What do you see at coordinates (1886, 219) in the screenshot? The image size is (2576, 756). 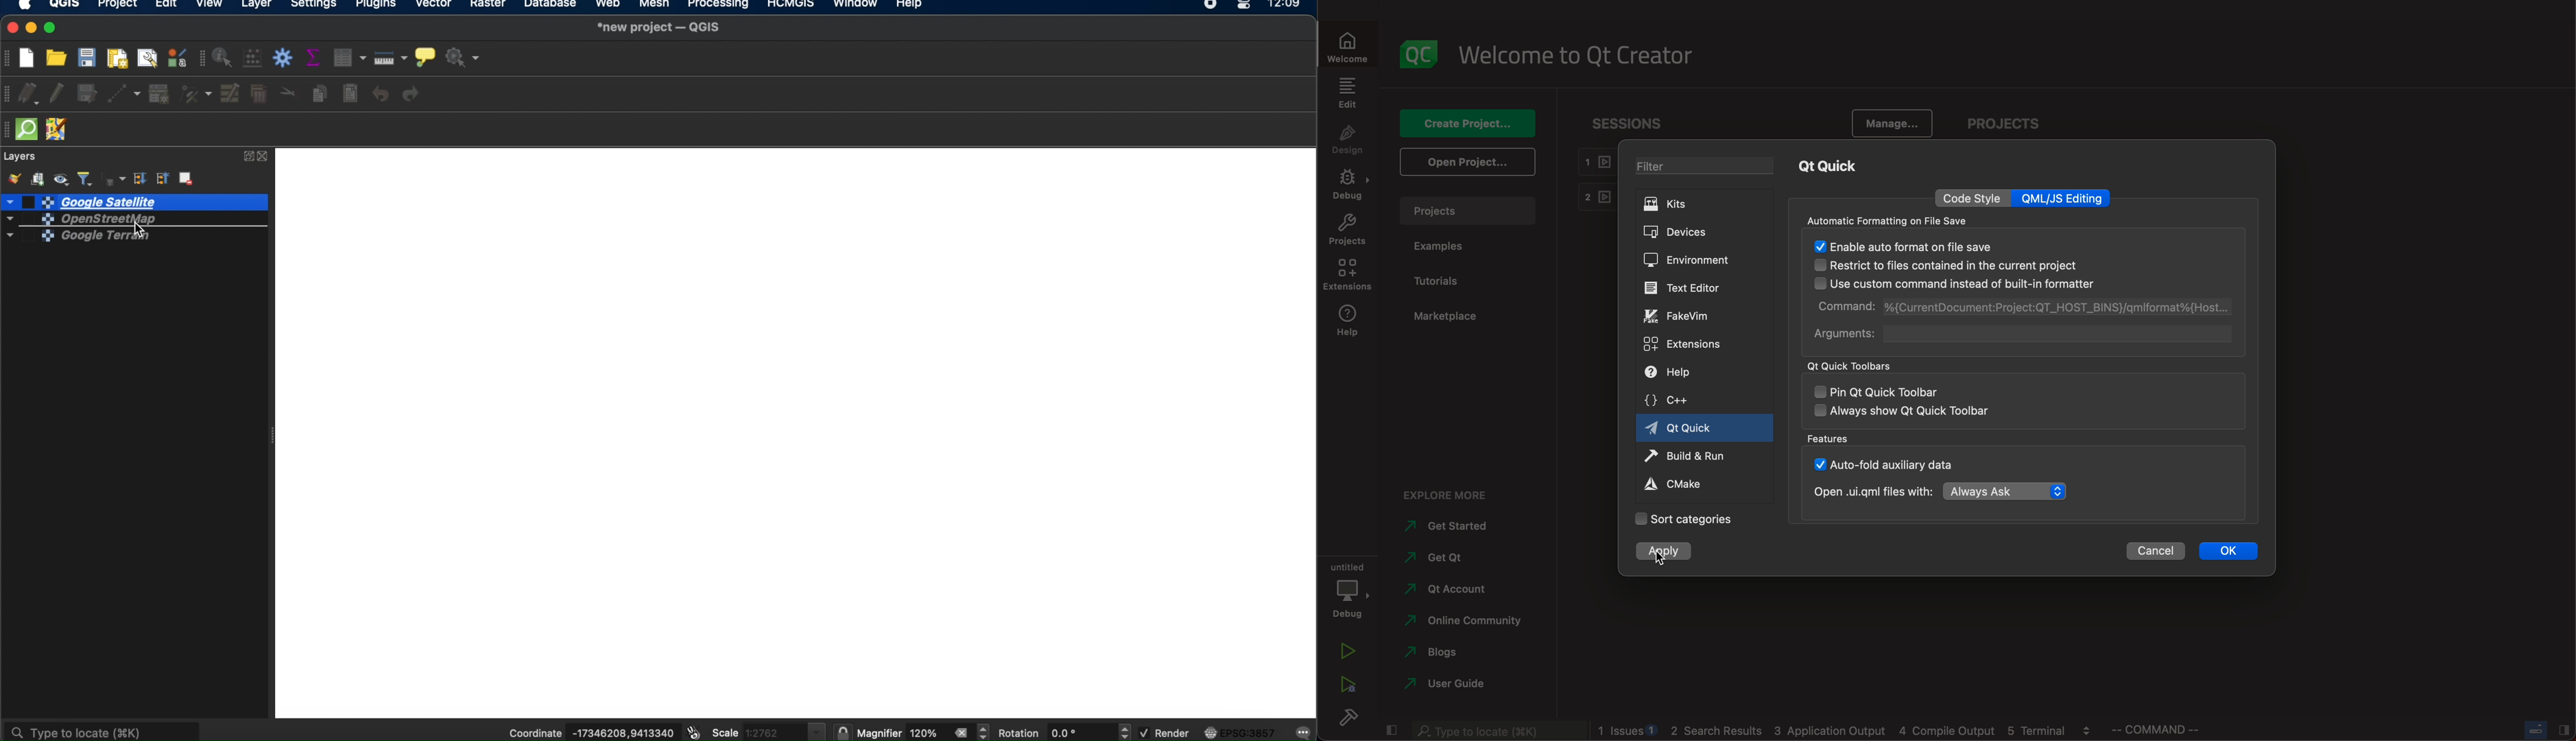 I see `automatic formatting` at bounding box center [1886, 219].